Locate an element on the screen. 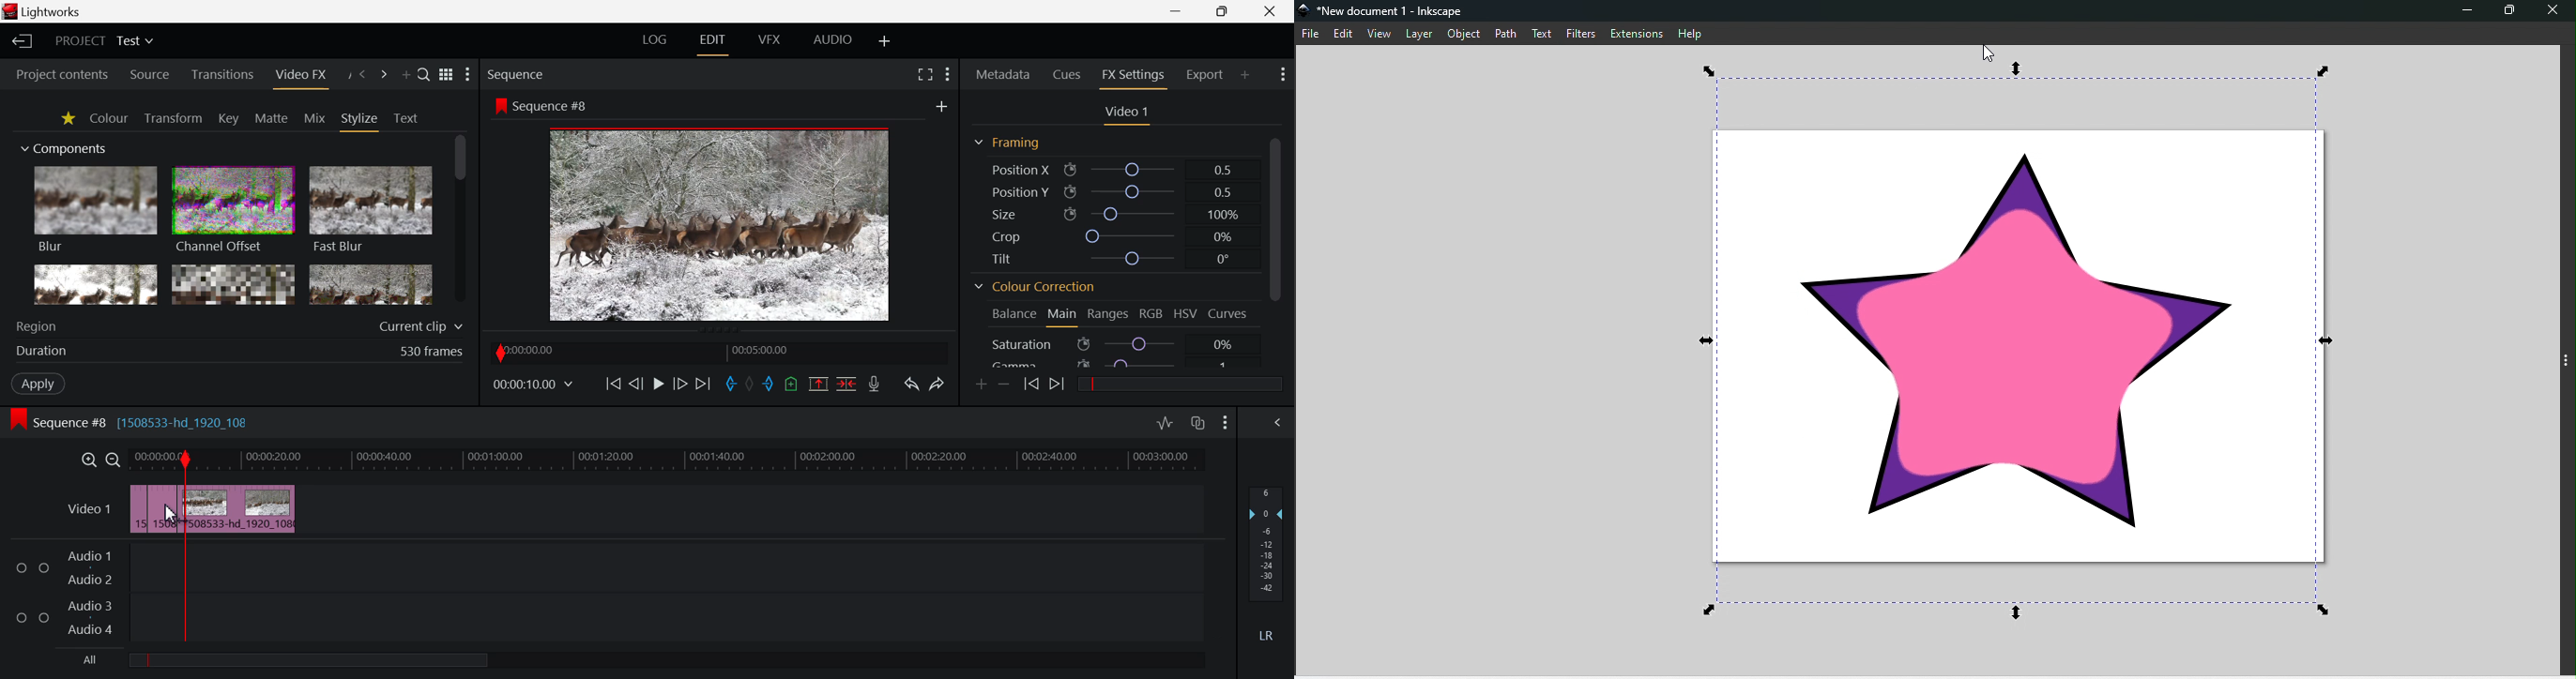  Back to Homepage is located at coordinates (22, 42).